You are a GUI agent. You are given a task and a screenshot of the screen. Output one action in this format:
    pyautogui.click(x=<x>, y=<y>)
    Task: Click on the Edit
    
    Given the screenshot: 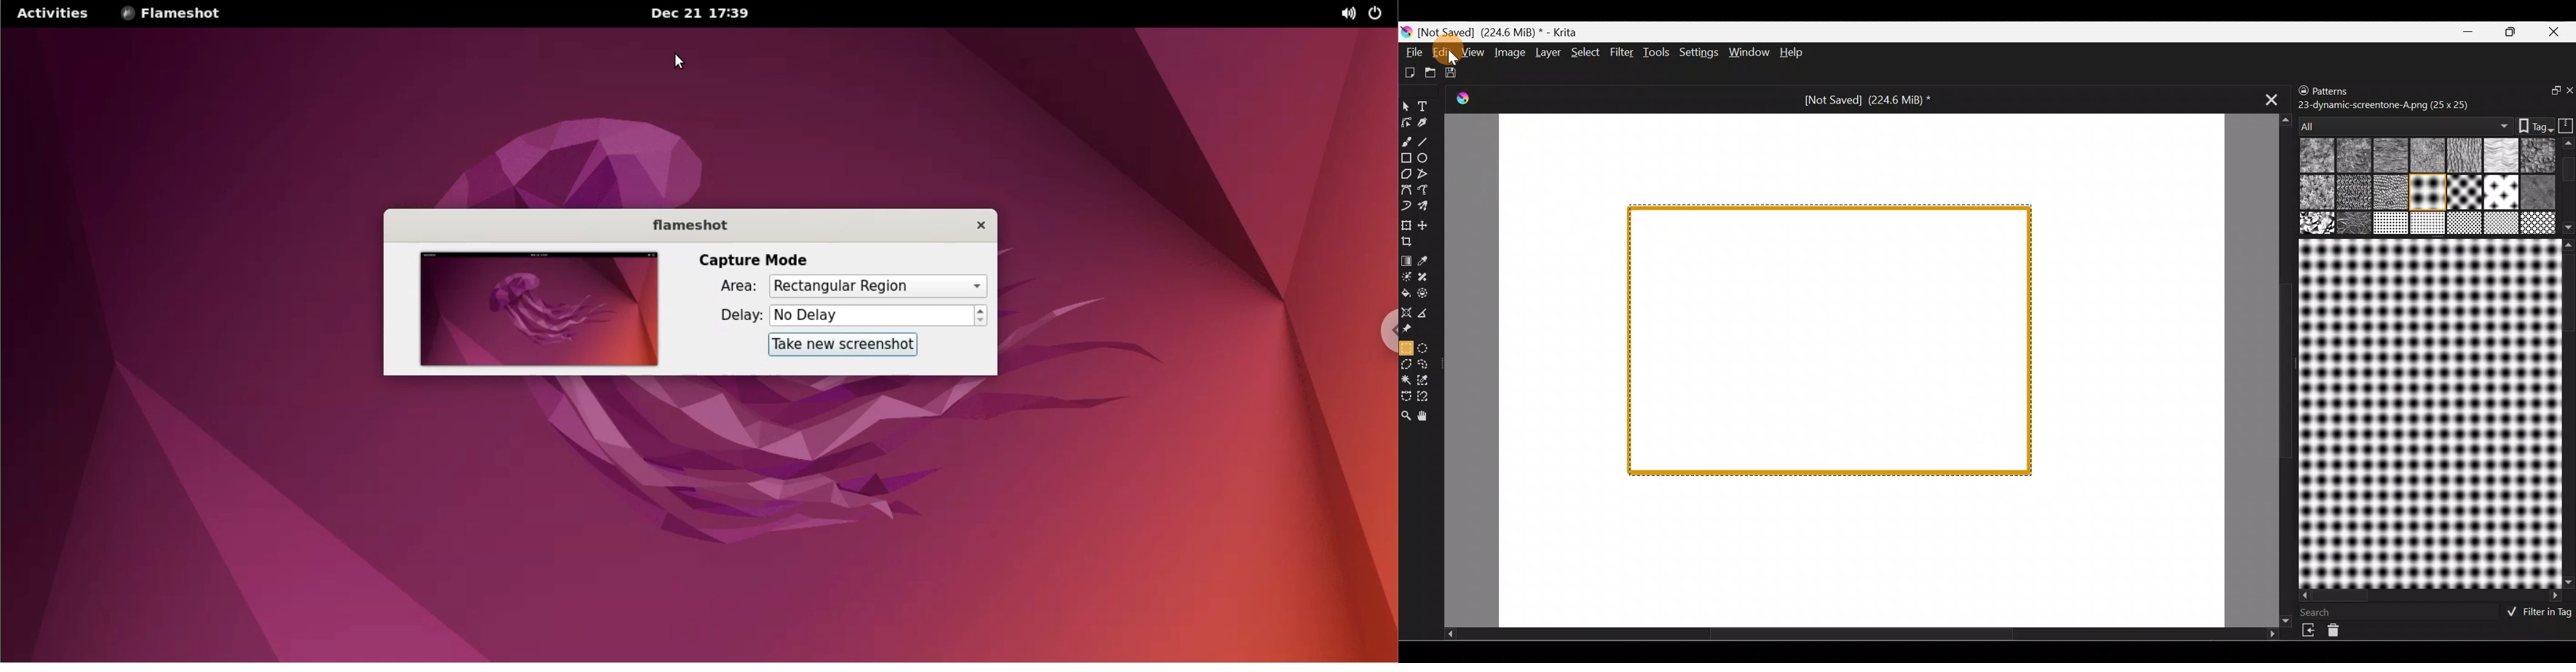 What is the action you would take?
    pyautogui.click(x=1444, y=53)
    